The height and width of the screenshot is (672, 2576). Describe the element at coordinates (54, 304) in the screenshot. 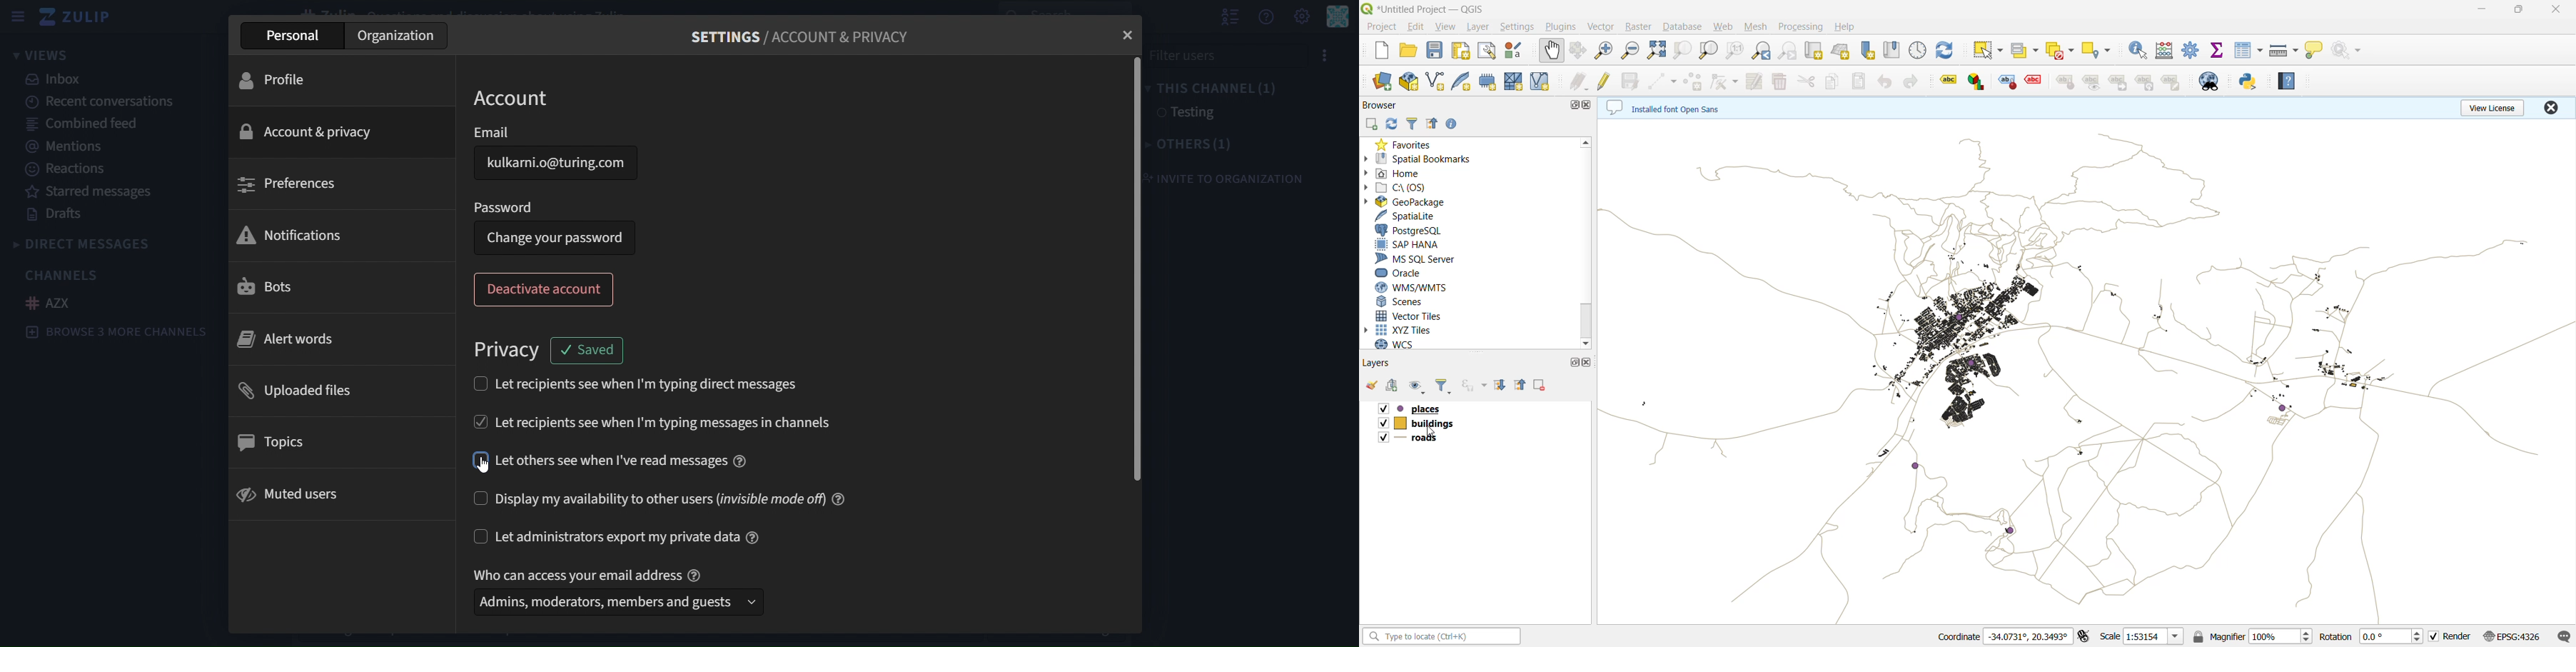

I see `AZX` at that location.